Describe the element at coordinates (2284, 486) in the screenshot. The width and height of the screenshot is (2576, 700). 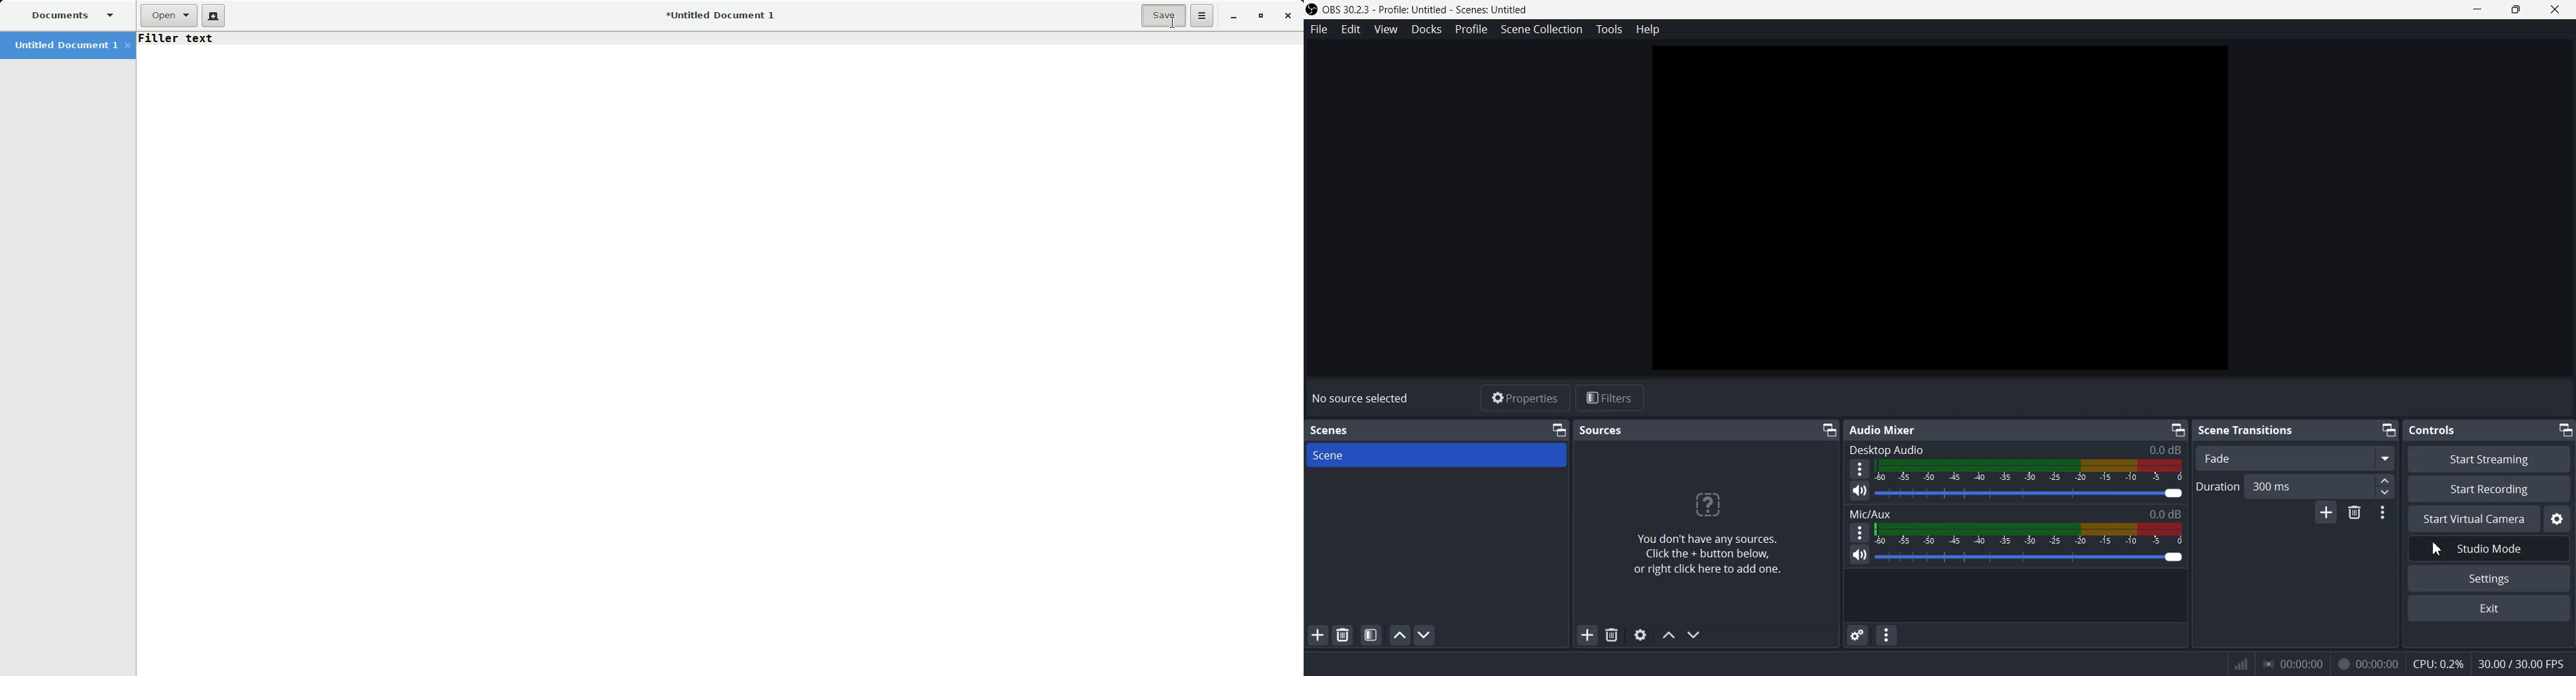
I see `Duration` at that location.